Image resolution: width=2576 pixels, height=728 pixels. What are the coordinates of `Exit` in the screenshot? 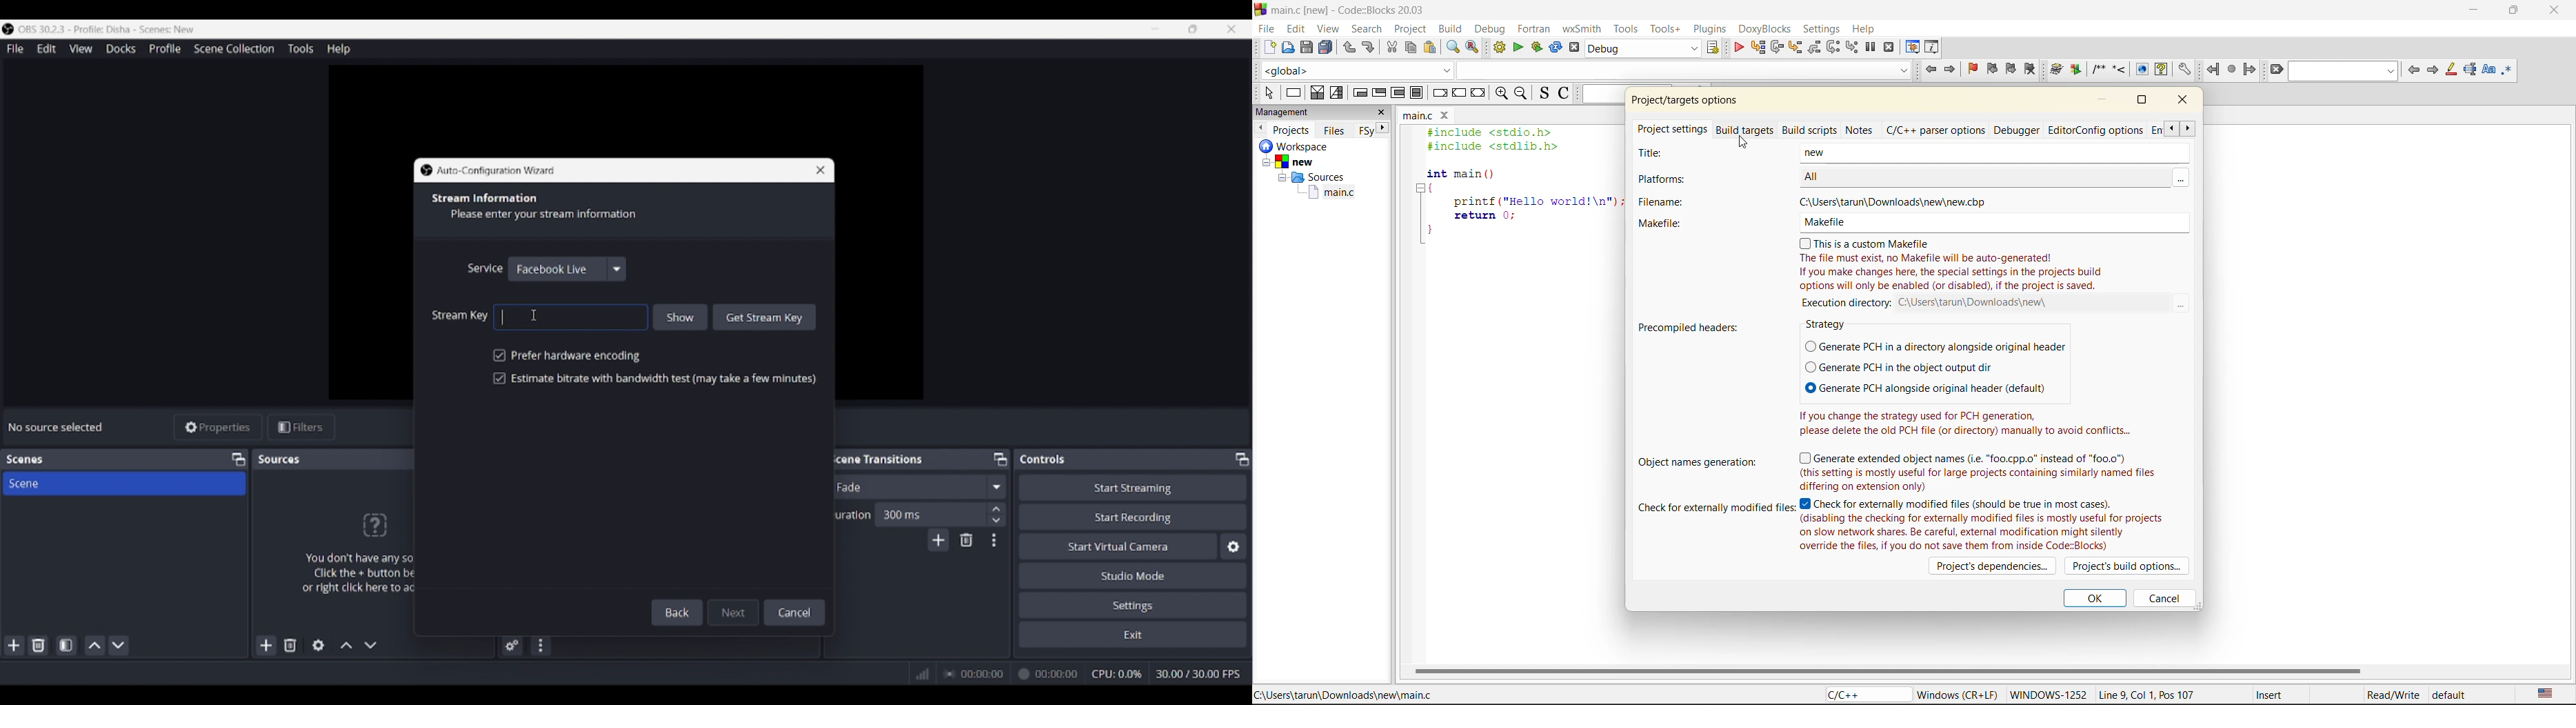 It's located at (1133, 634).